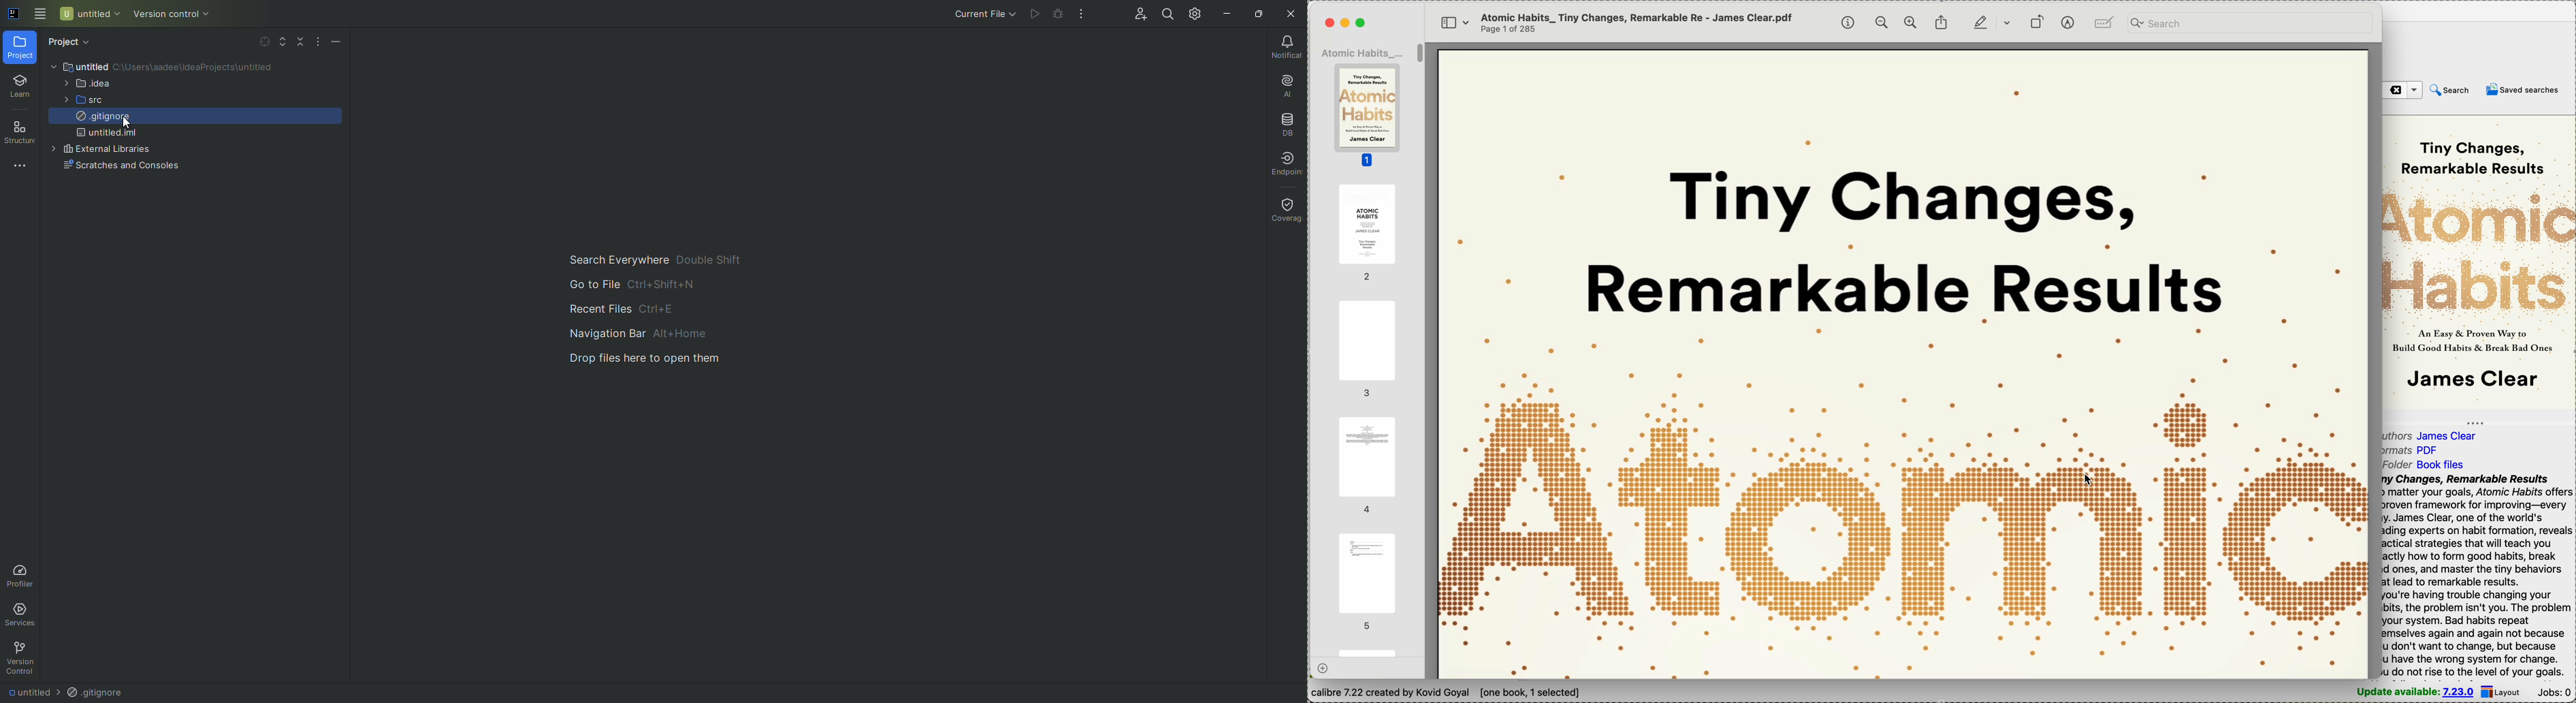 Image resolution: width=2576 pixels, height=728 pixels. What do you see at coordinates (2403, 90) in the screenshot?
I see `search bar` at bounding box center [2403, 90].